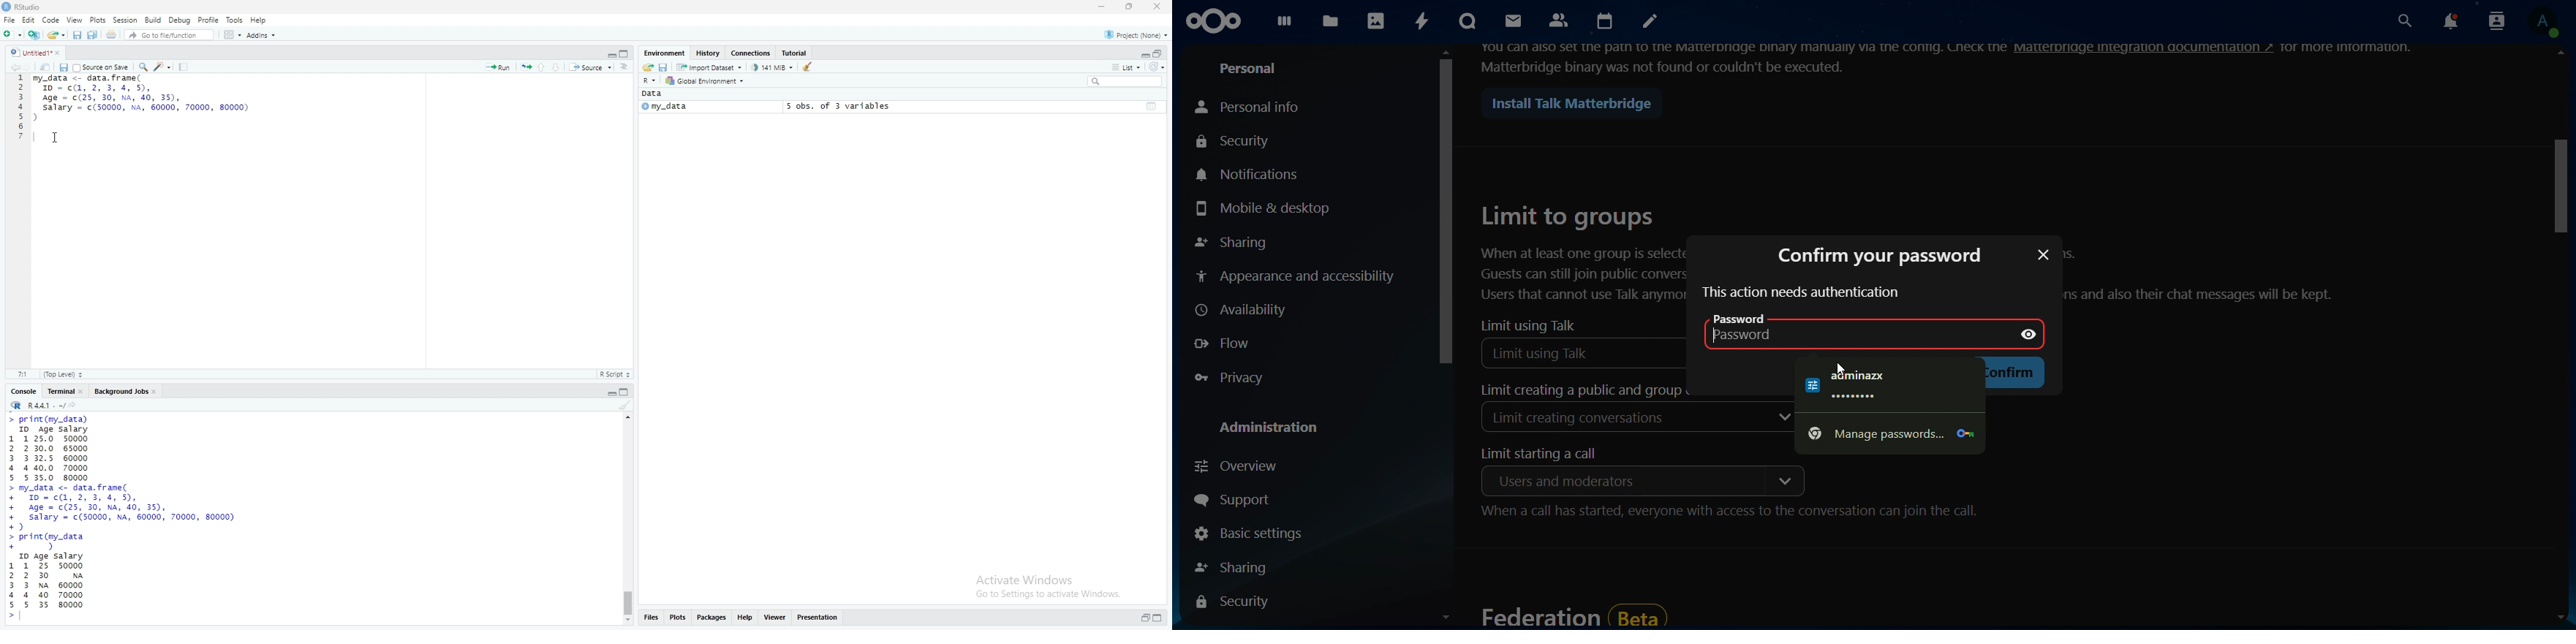 This screenshot has width=2576, height=644. Describe the element at coordinates (37, 406) in the screenshot. I see `R 4.4.1` at that location.